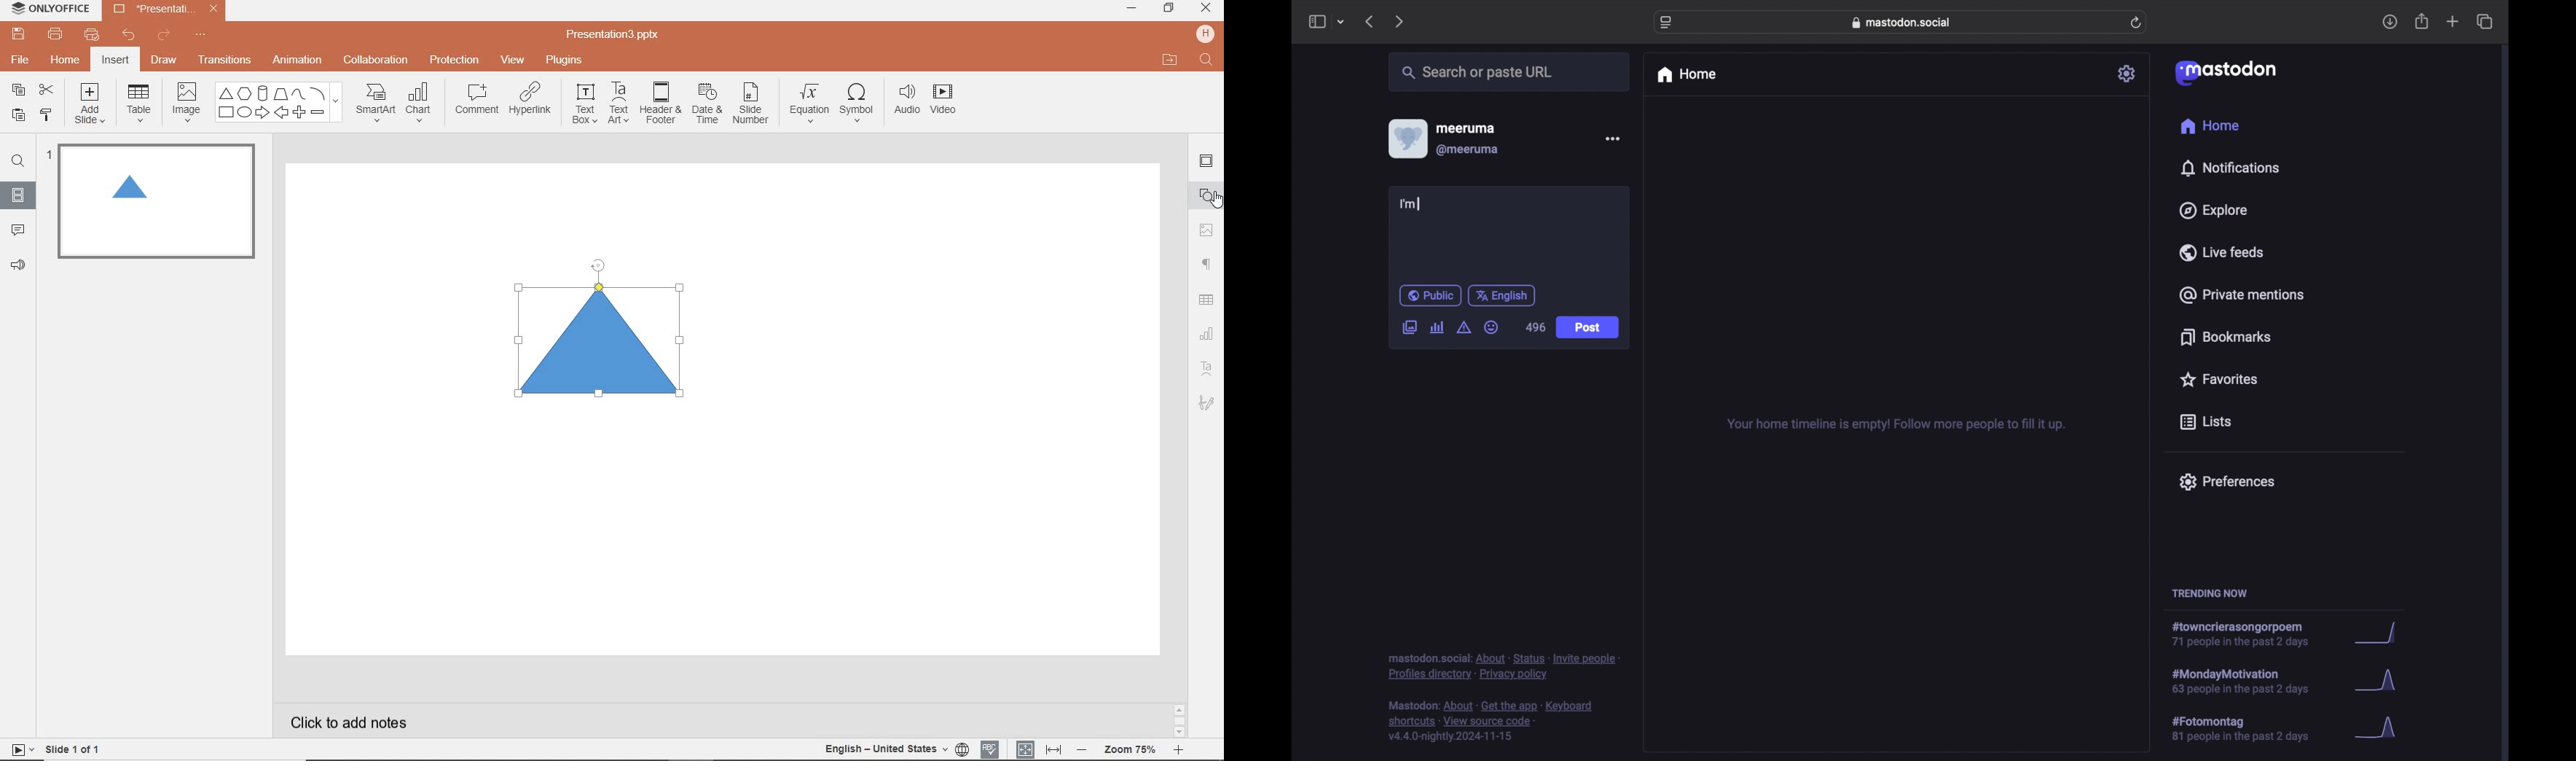  I want to click on footnote, so click(1503, 667).